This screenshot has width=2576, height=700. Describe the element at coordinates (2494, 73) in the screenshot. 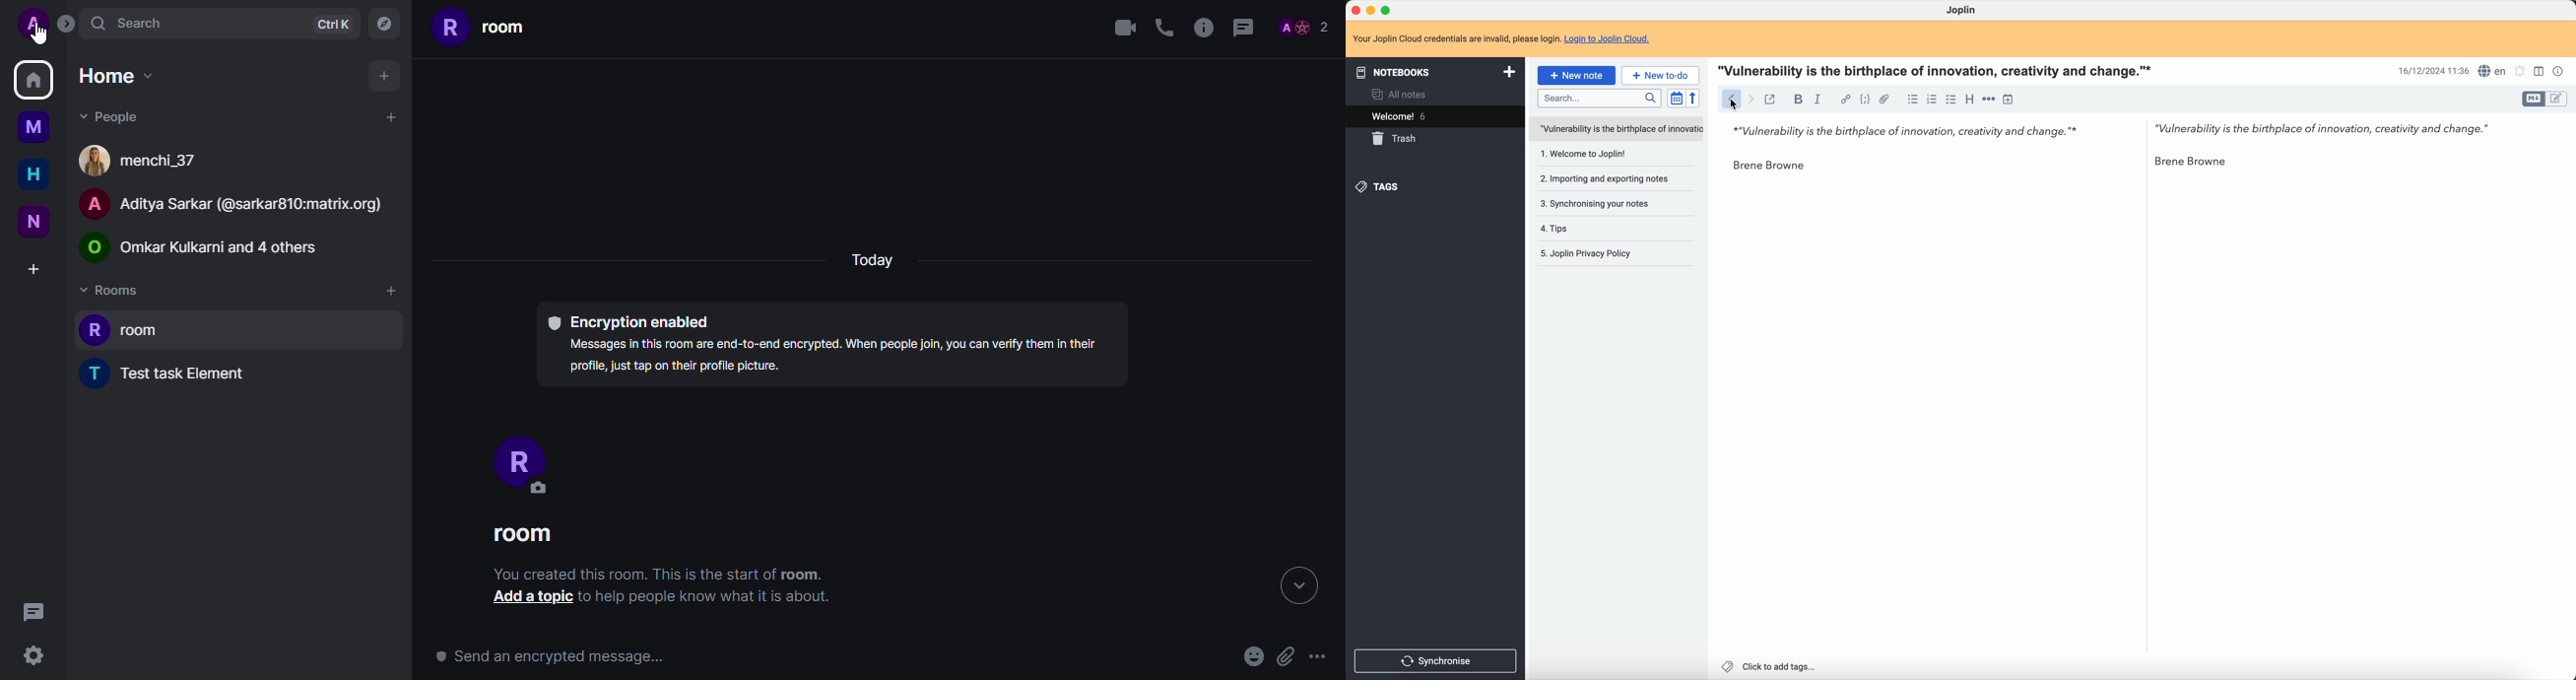

I see `language` at that location.